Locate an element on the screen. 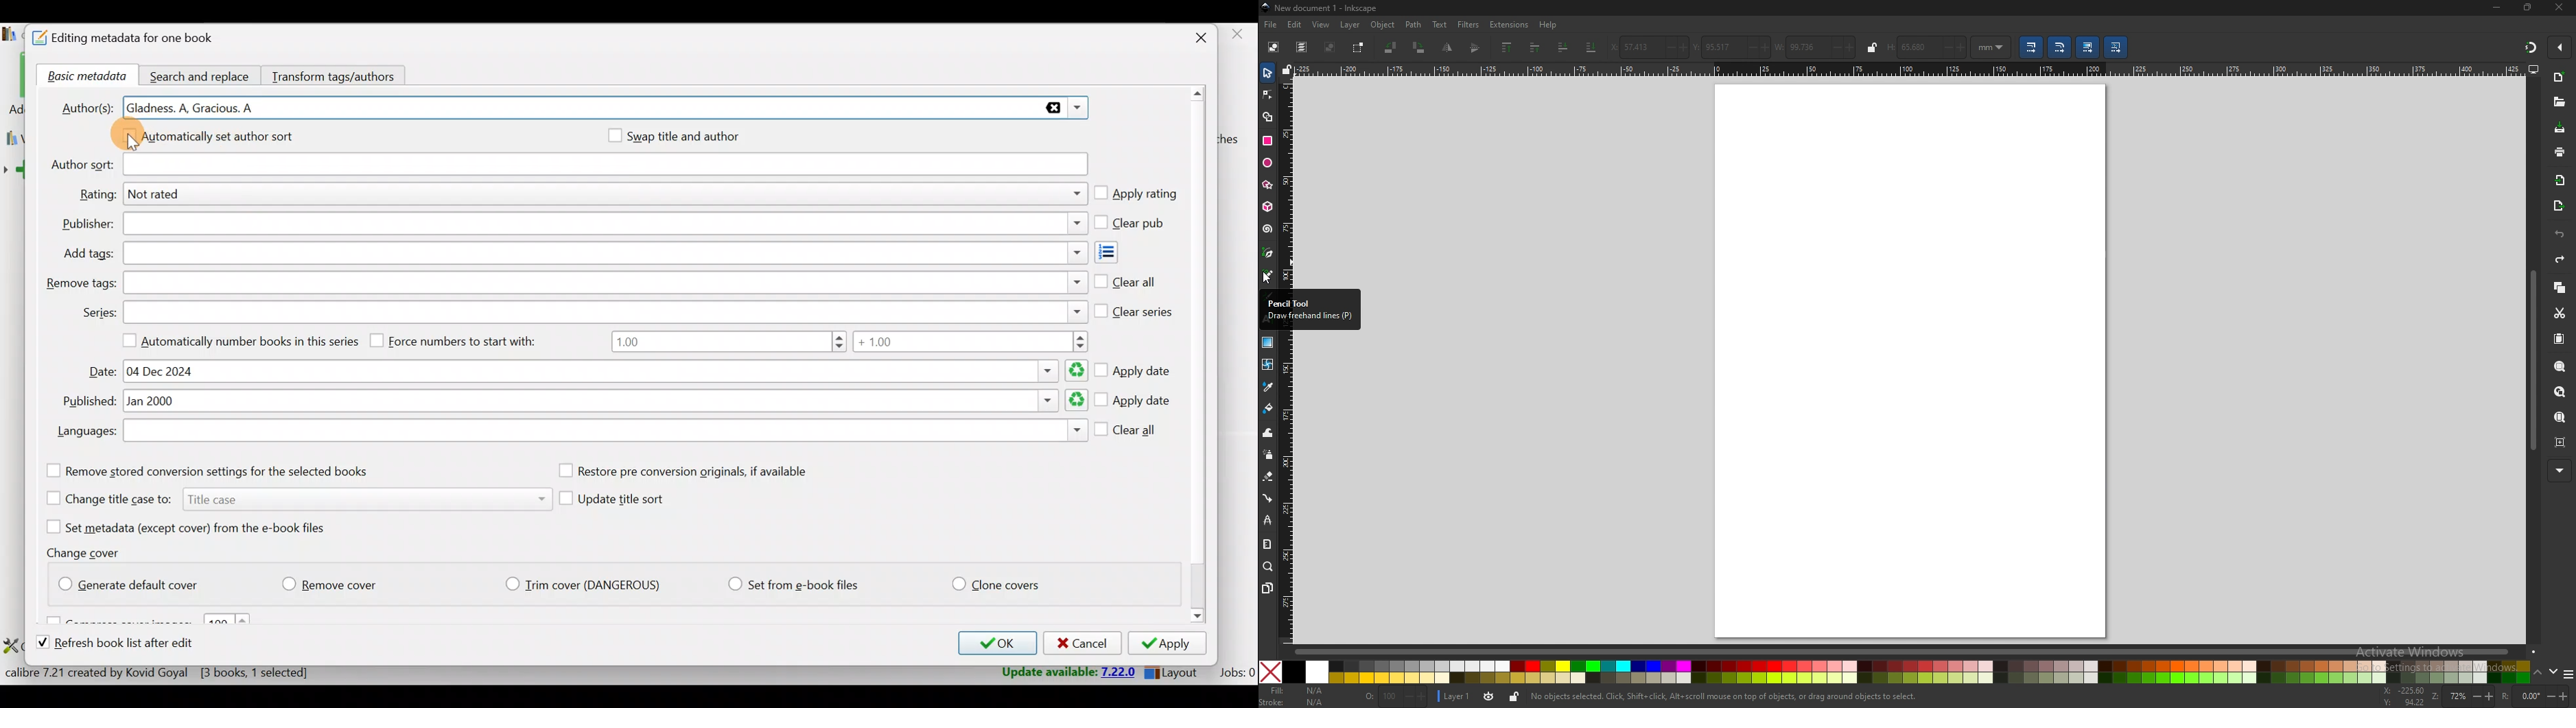 The width and height of the screenshot is (2576, 728). Clone covers is located at coordinates (993, 581).